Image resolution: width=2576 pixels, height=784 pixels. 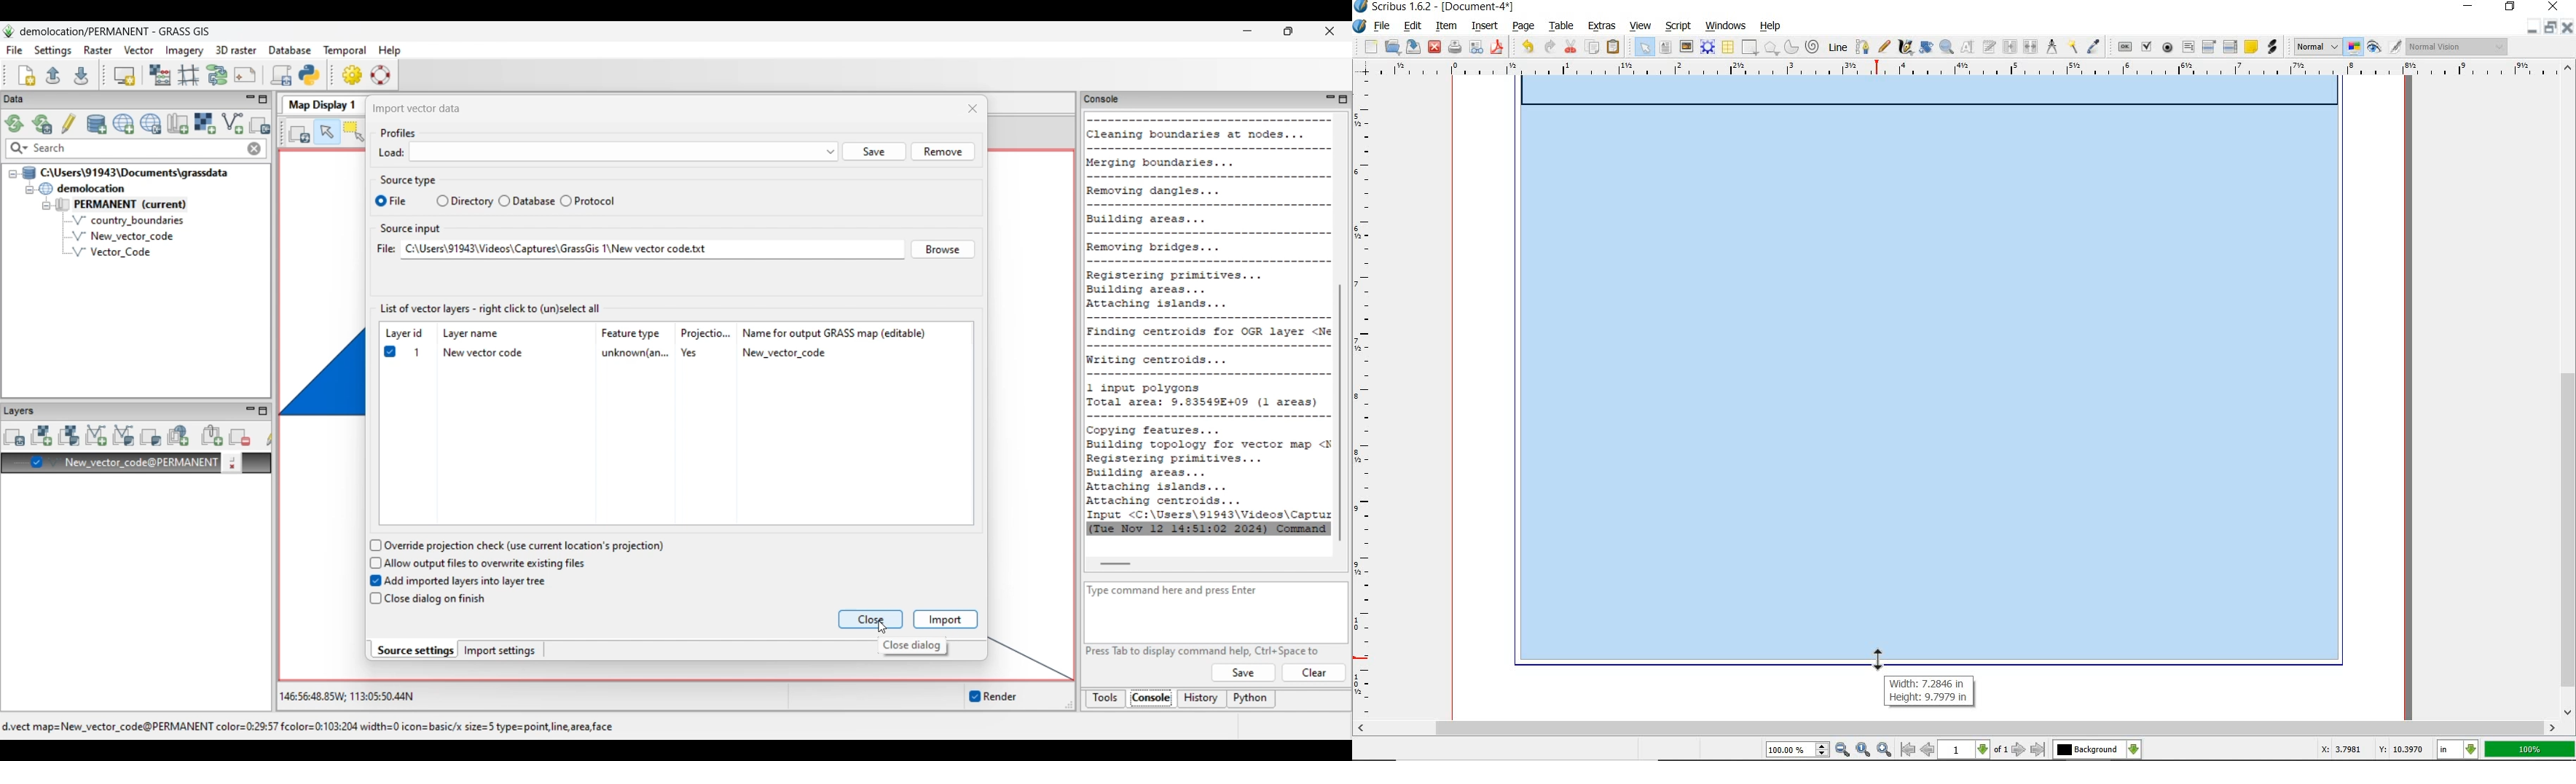 I want to click on eye dropper, so click(x=2094, y=44).